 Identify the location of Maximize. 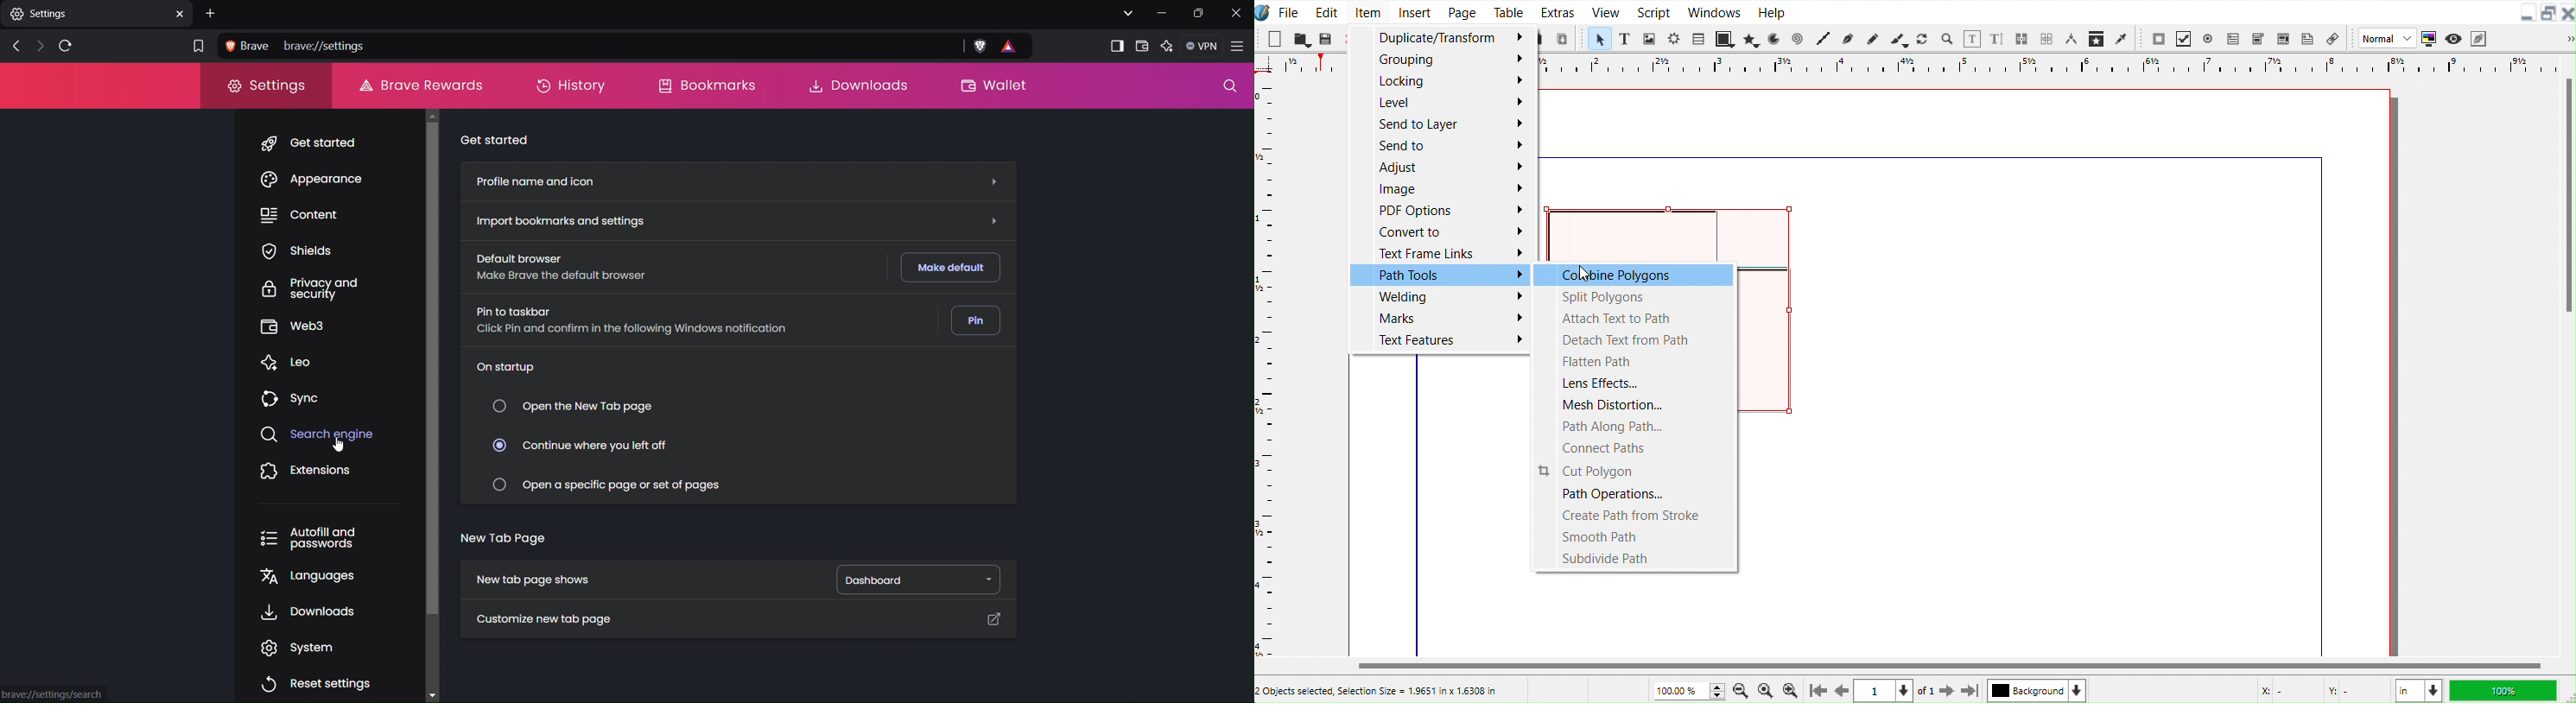
(1200, 14).